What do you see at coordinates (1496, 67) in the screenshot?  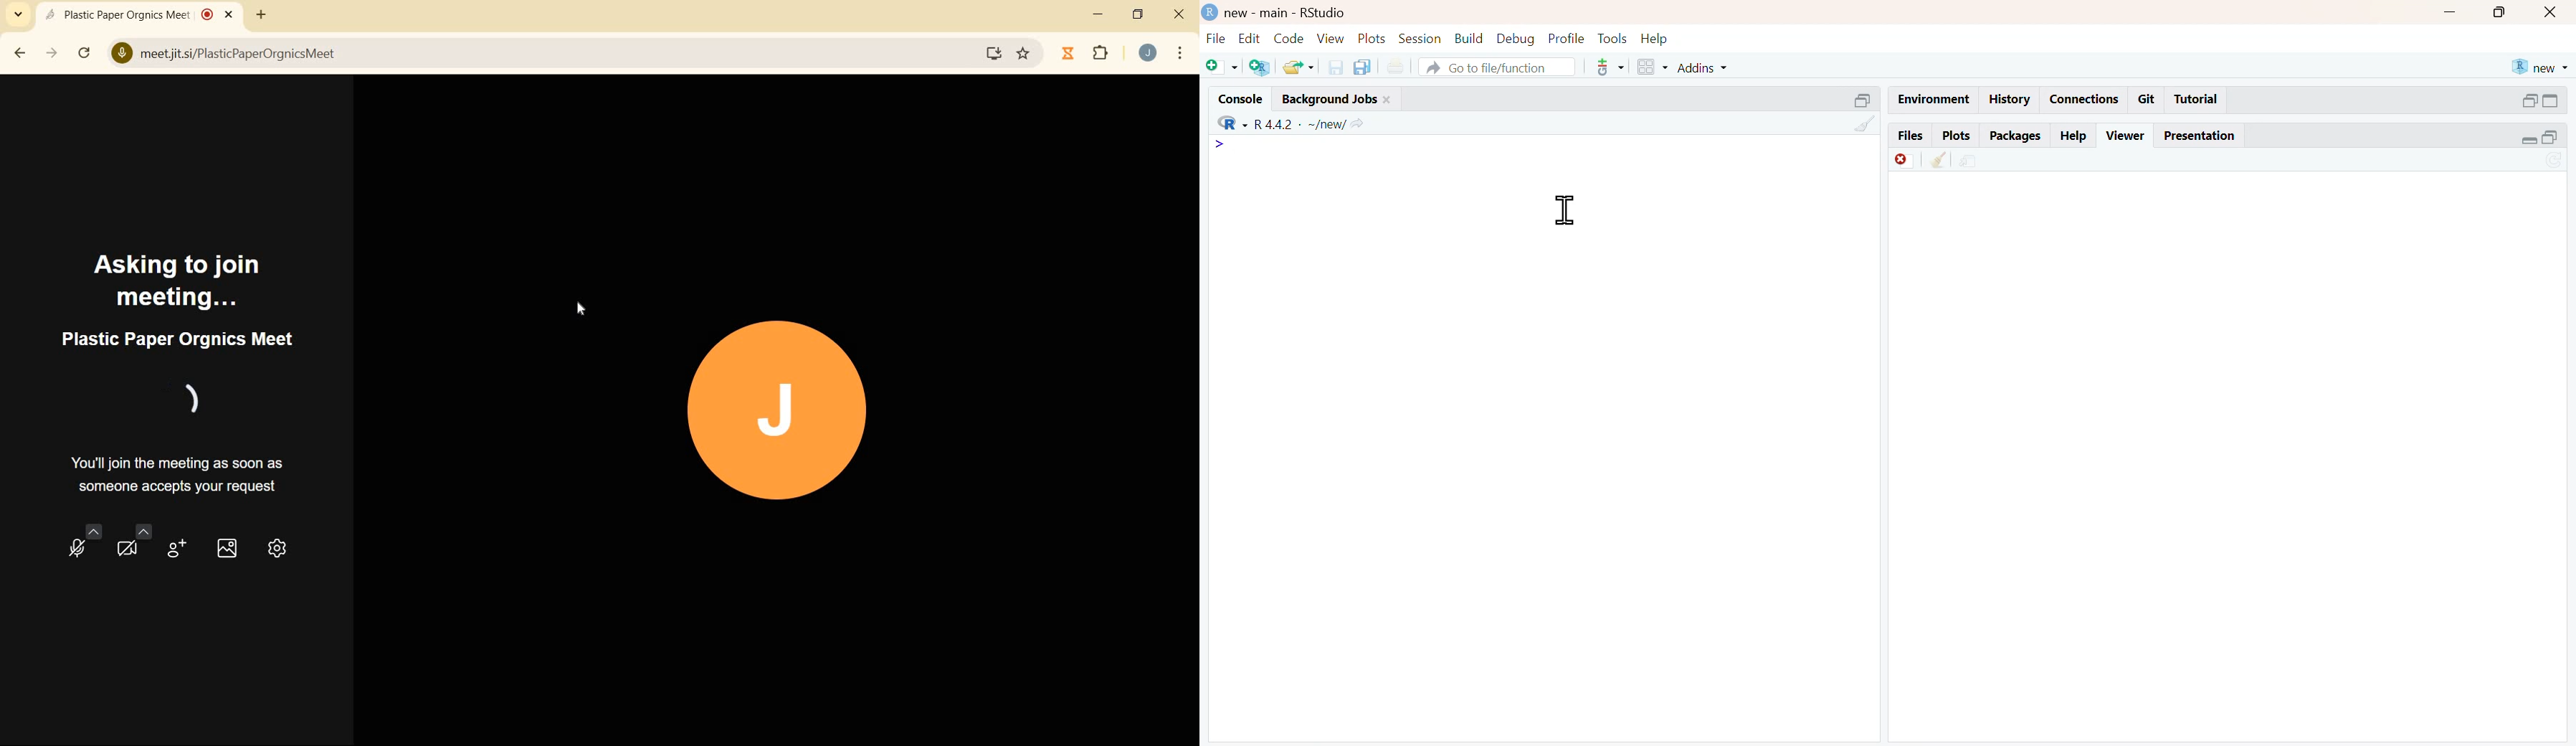 I see `A Go to file/function` at bounding box center [1496, 67].